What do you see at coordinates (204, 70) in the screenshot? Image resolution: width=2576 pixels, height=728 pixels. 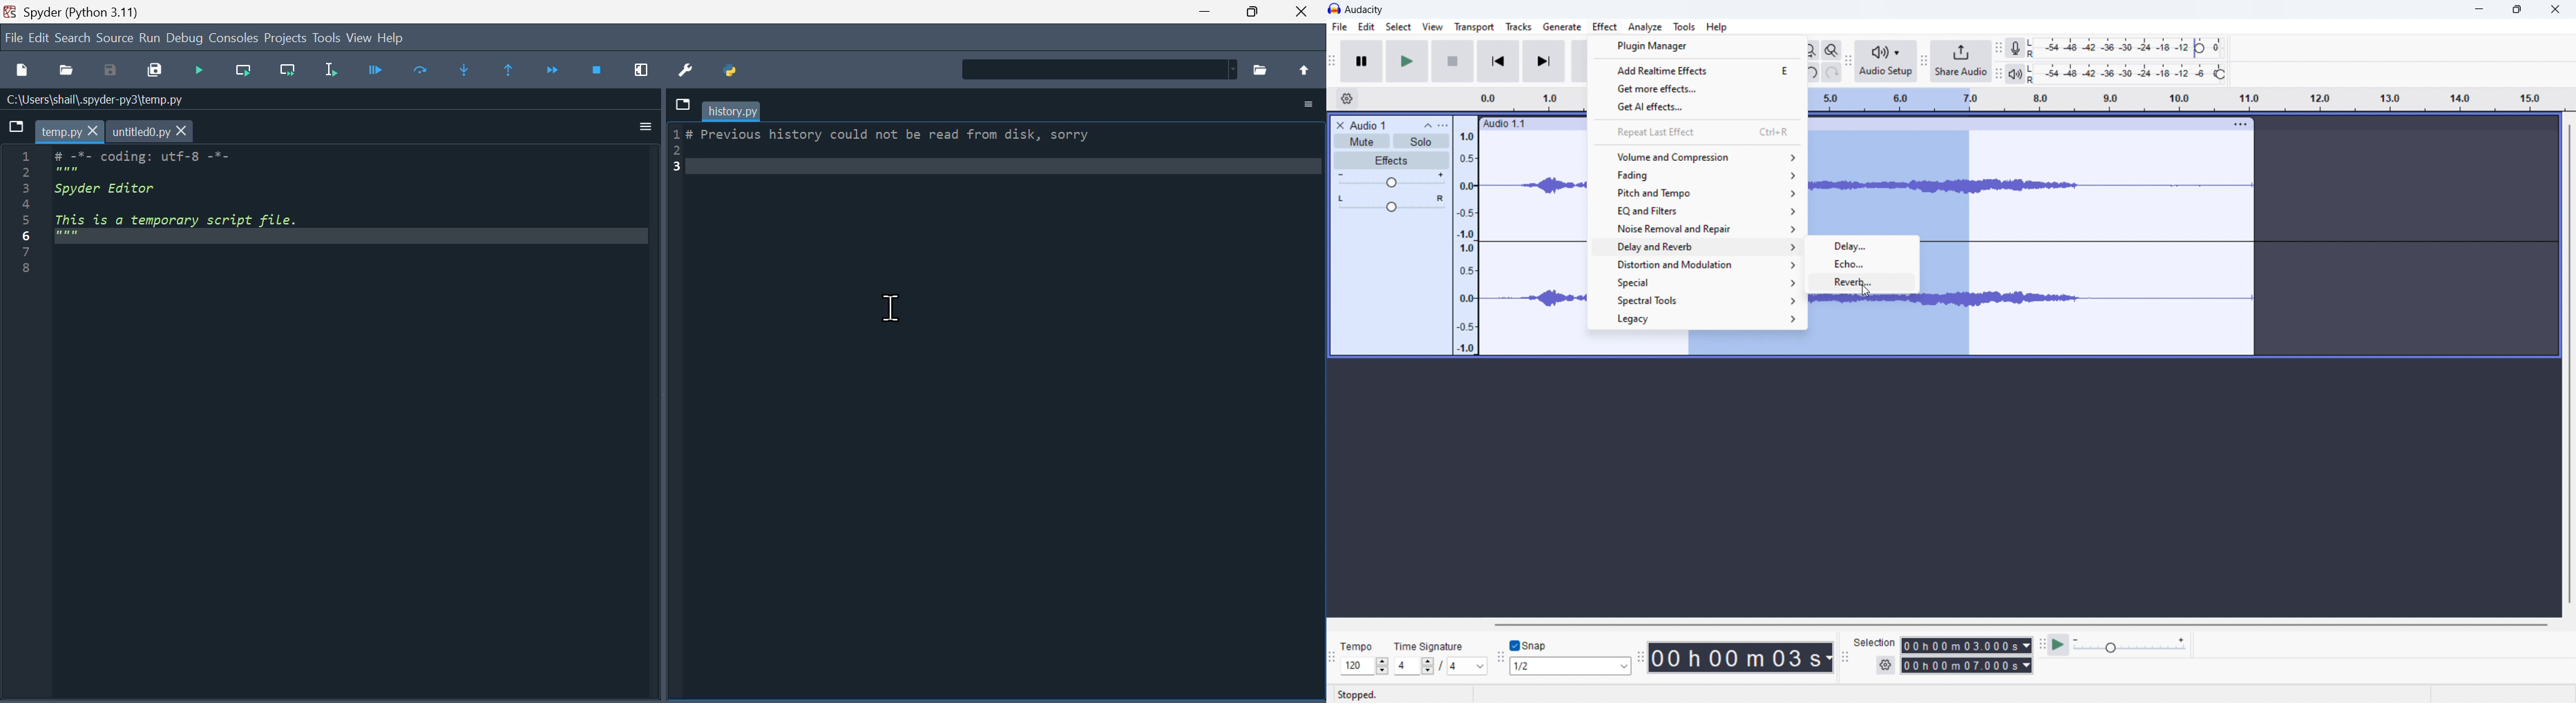 I see `Run files` at bounding box center [204, 70].